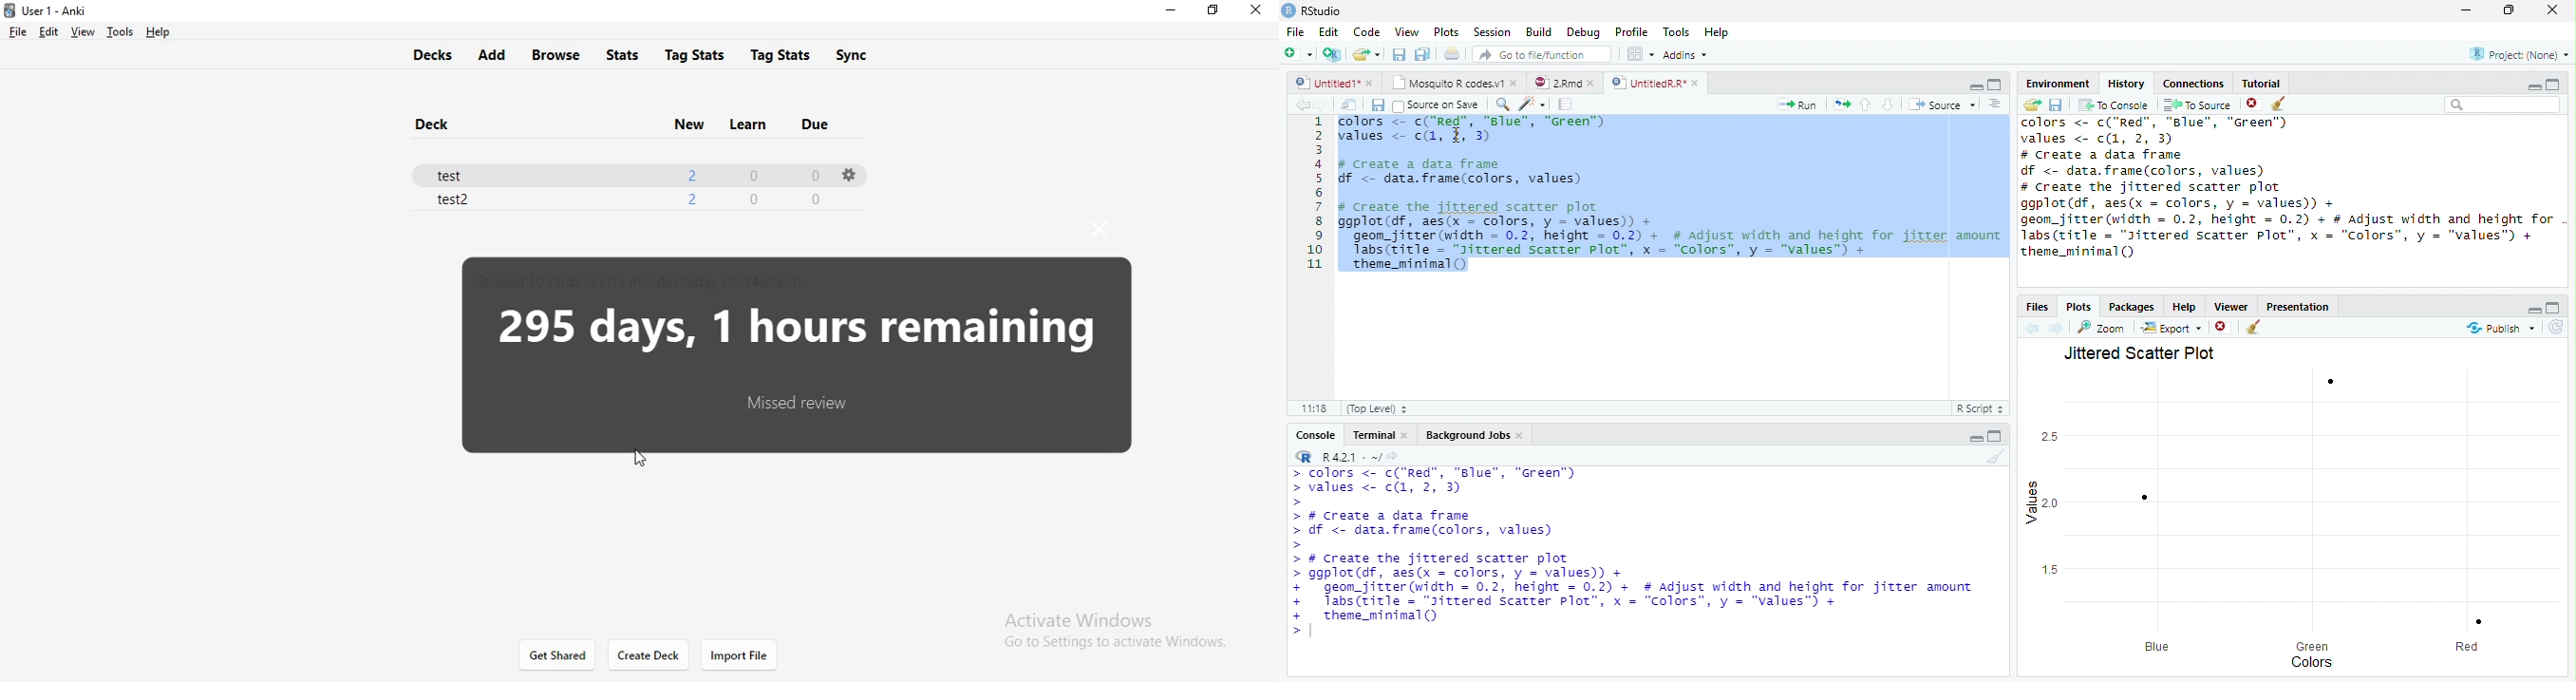  Describe the element at coordinates (2232, 307) in the screenshot. I see `Viewer` at that location.